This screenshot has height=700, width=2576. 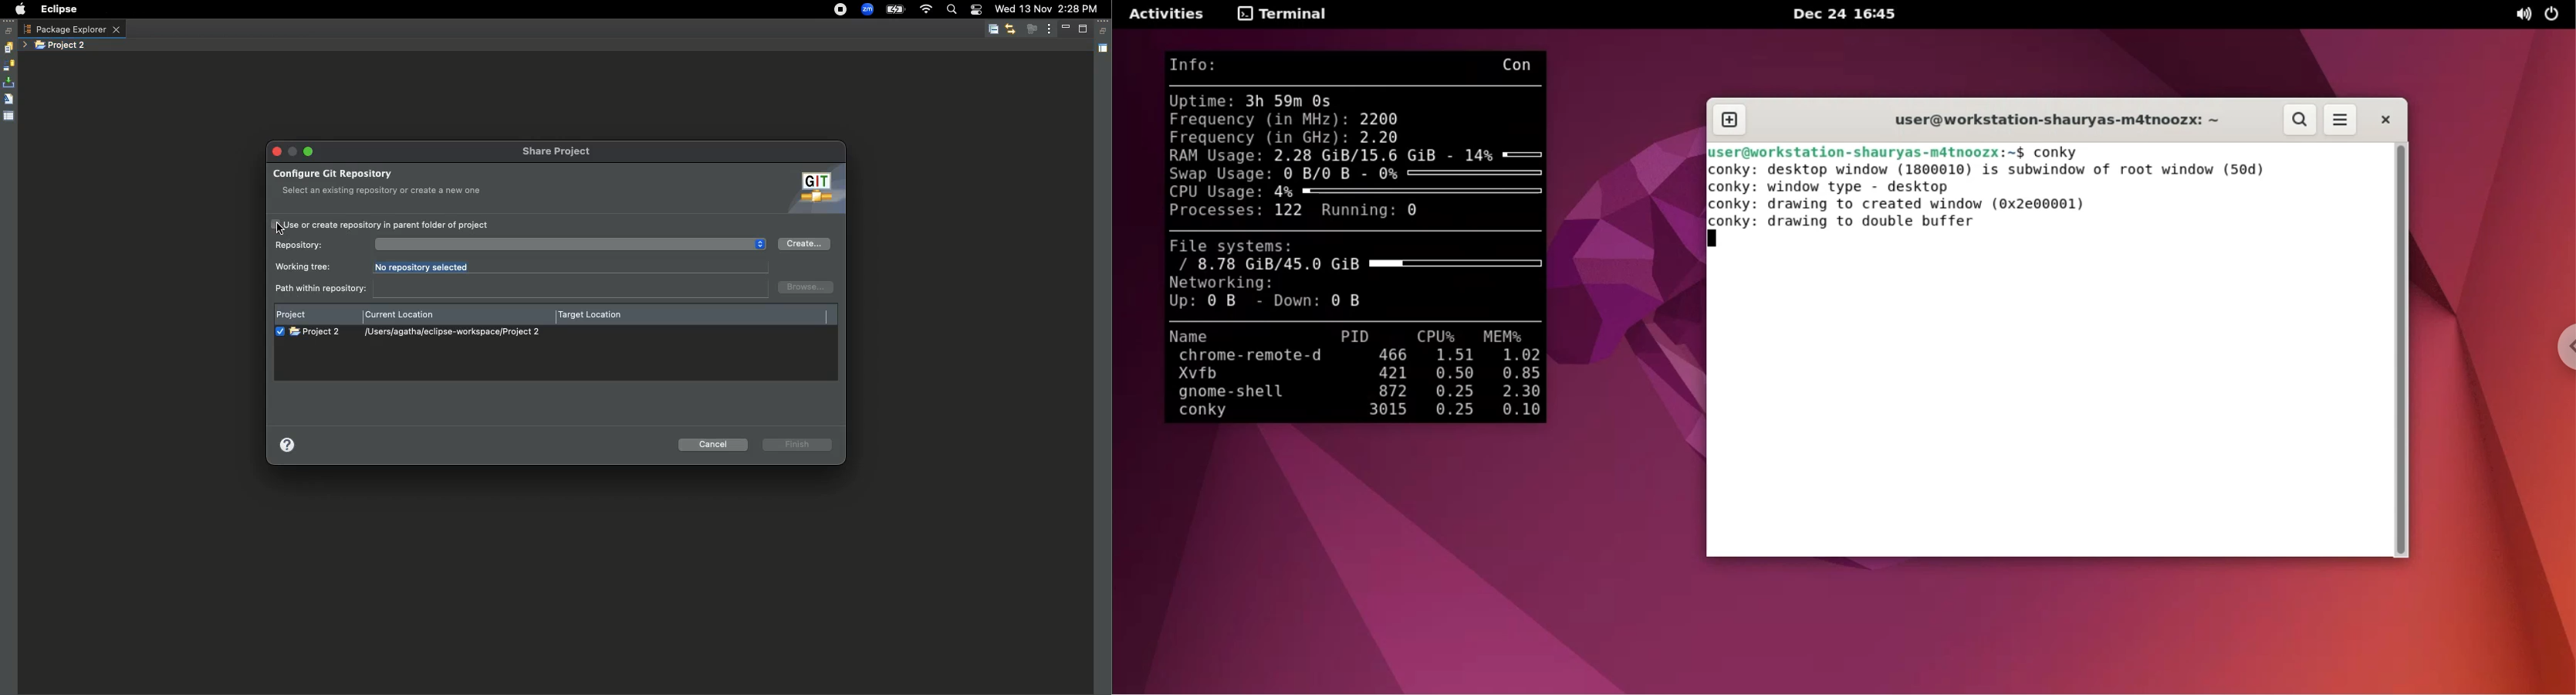 I want to click on Create..., so click(x=803, y=243).